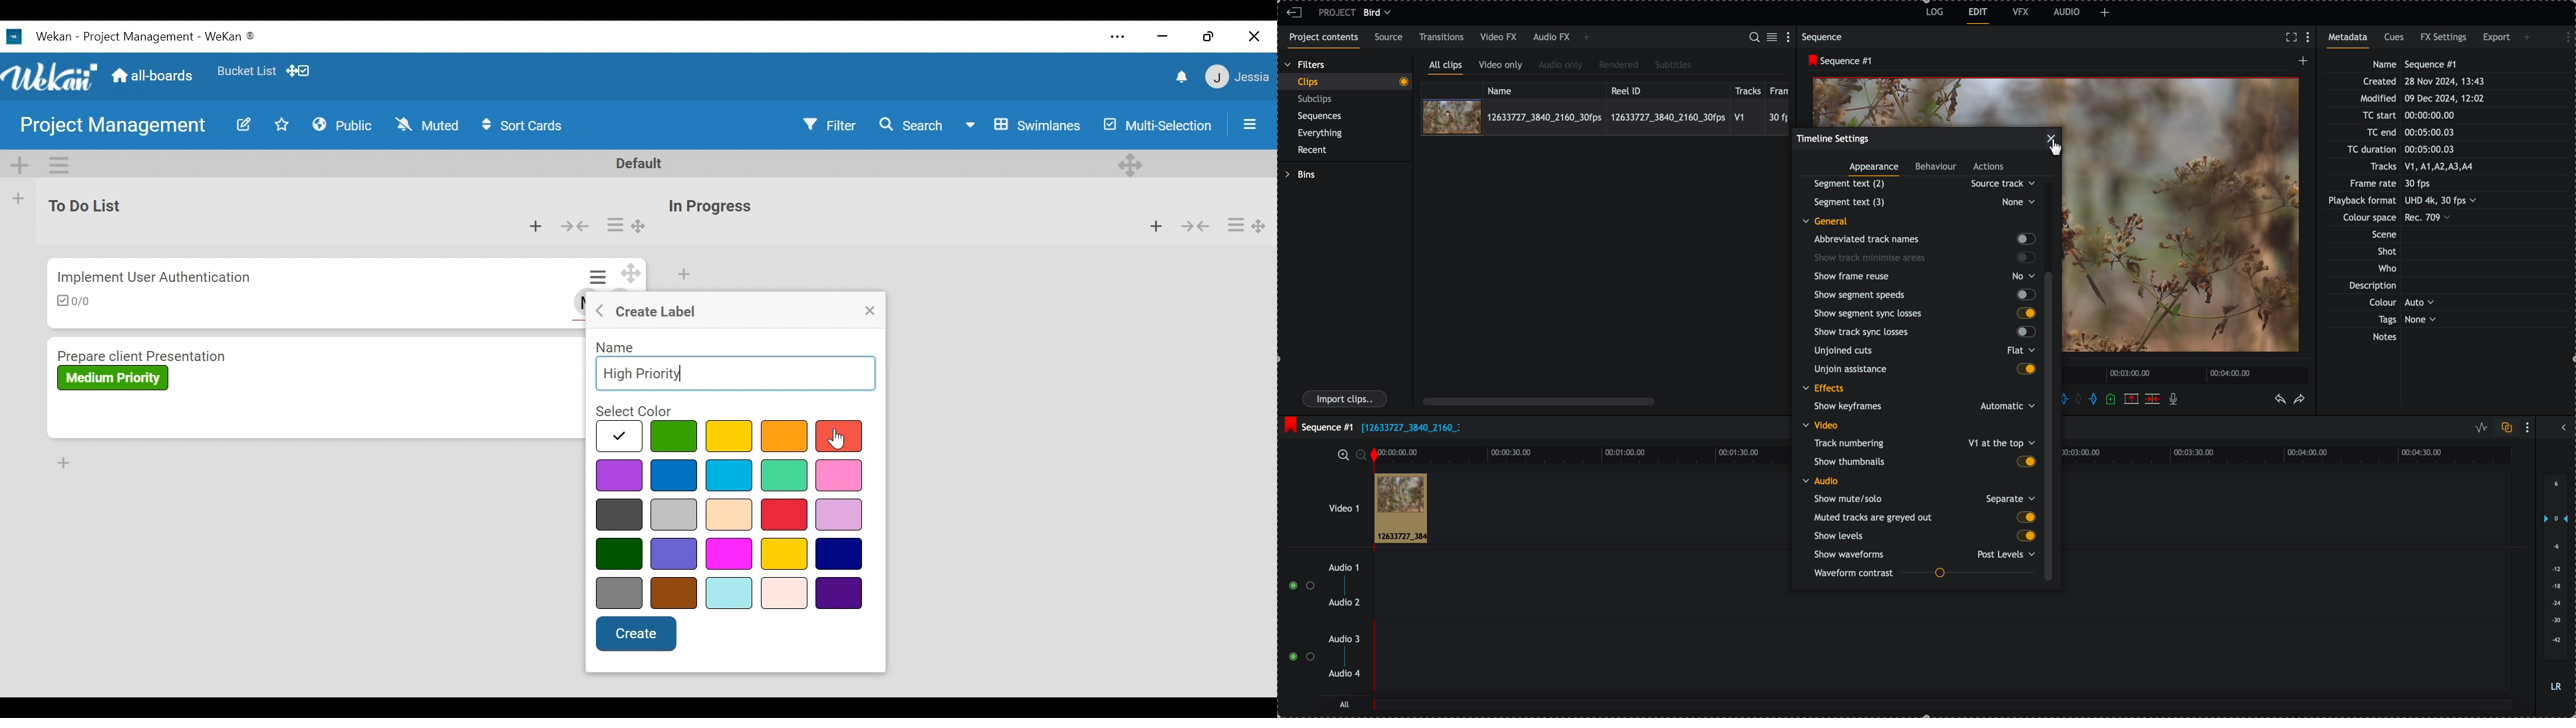  Describe the element at coordinates (2105, 12) in the screenshot. I see `add panel` at that location.